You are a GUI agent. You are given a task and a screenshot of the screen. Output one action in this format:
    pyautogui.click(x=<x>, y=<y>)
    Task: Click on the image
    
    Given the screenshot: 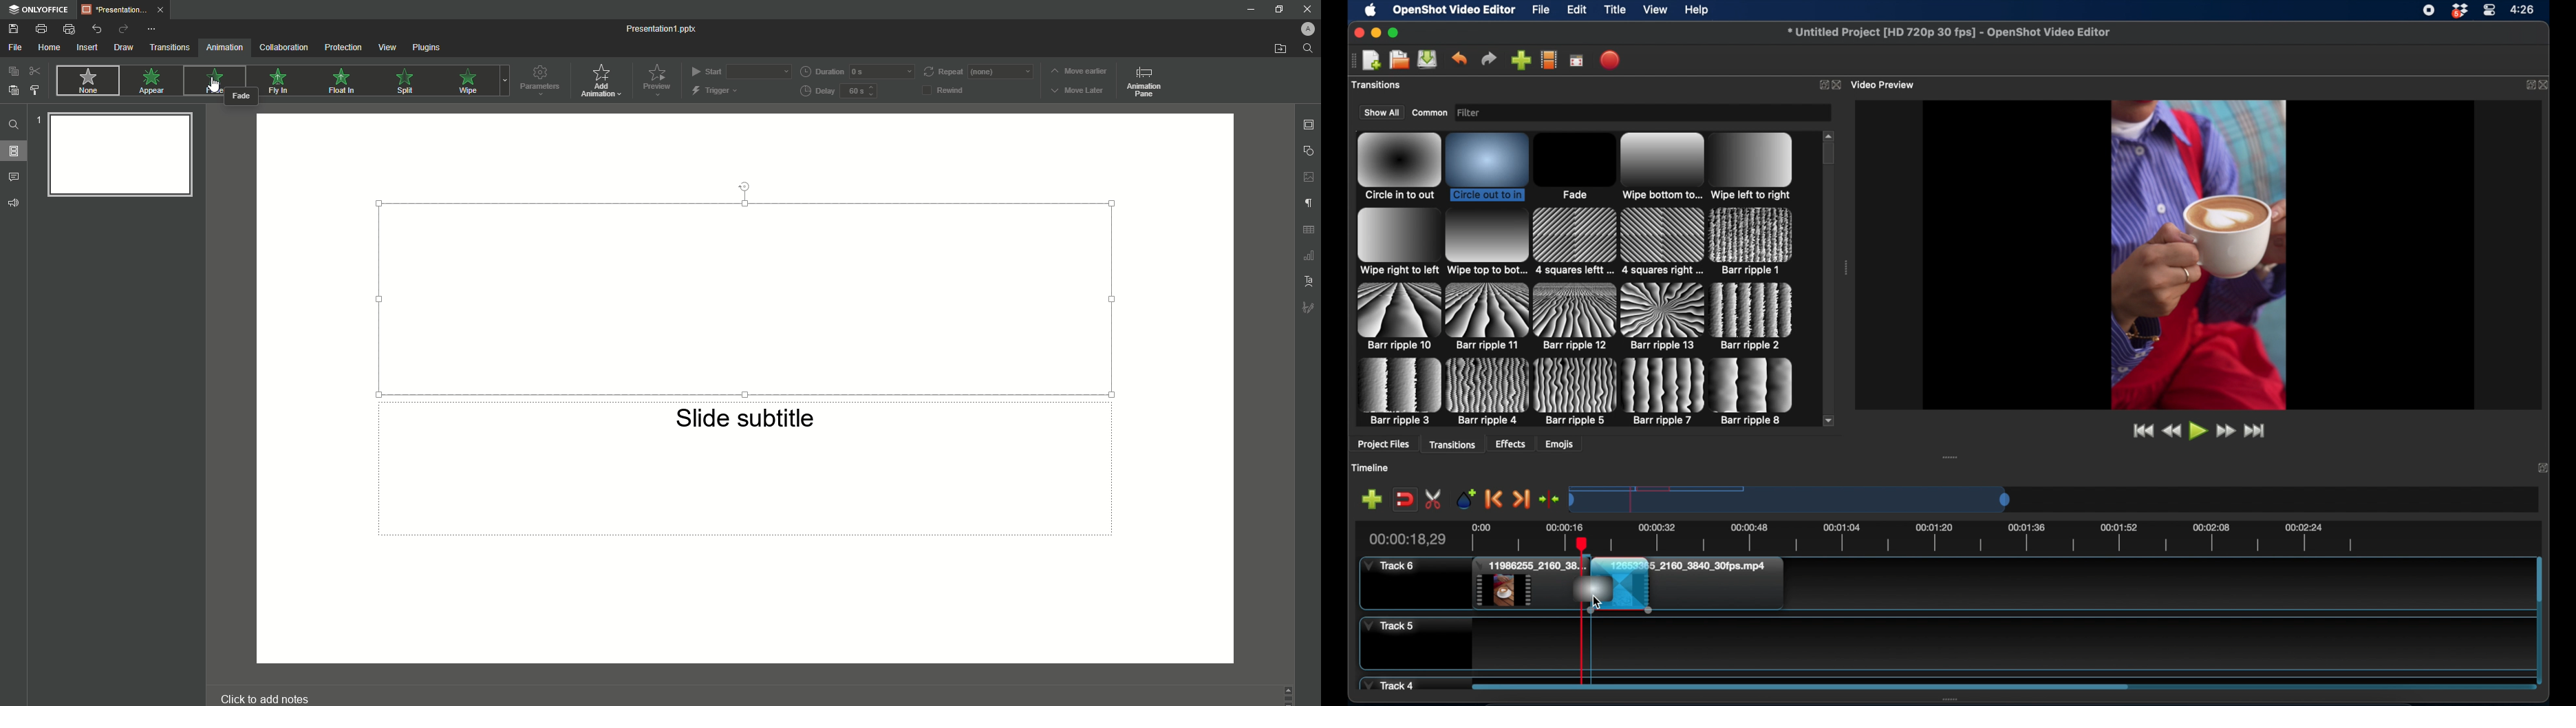 What is the action you would take?
    pyautogui.click(x=1590, y=593)
    